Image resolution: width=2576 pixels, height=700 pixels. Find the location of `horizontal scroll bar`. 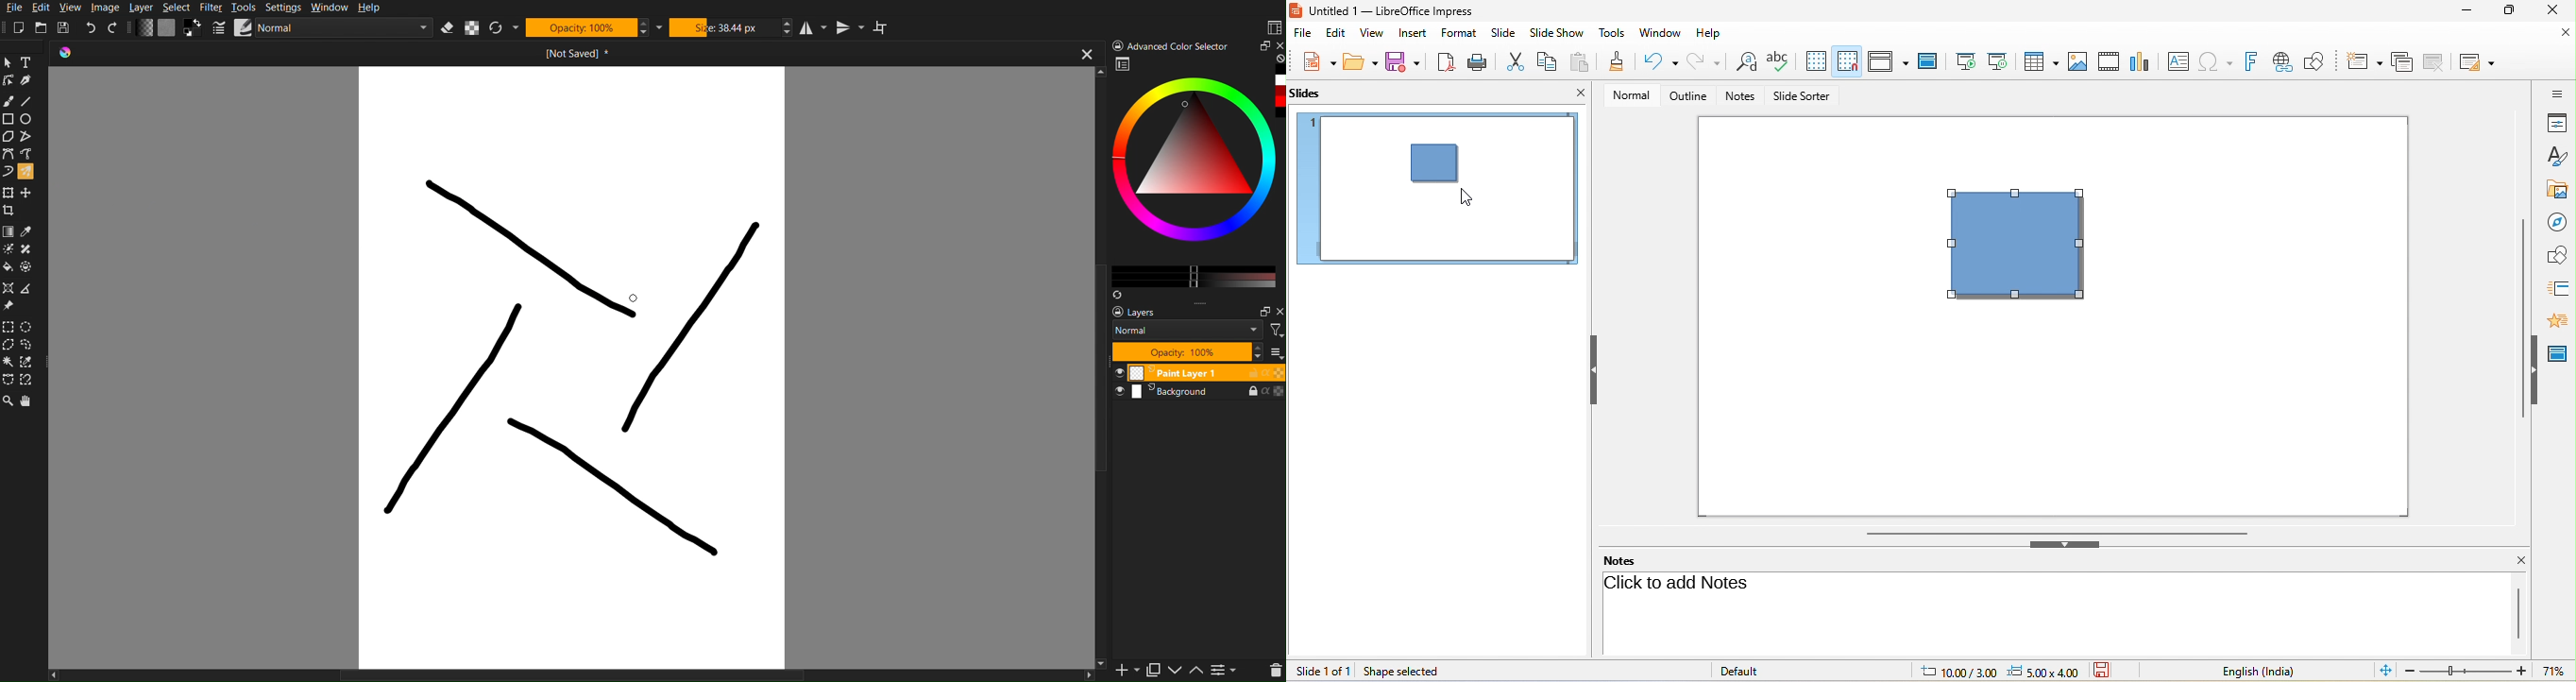

horizontal scroll bar is located at coordinates (2058, 533).